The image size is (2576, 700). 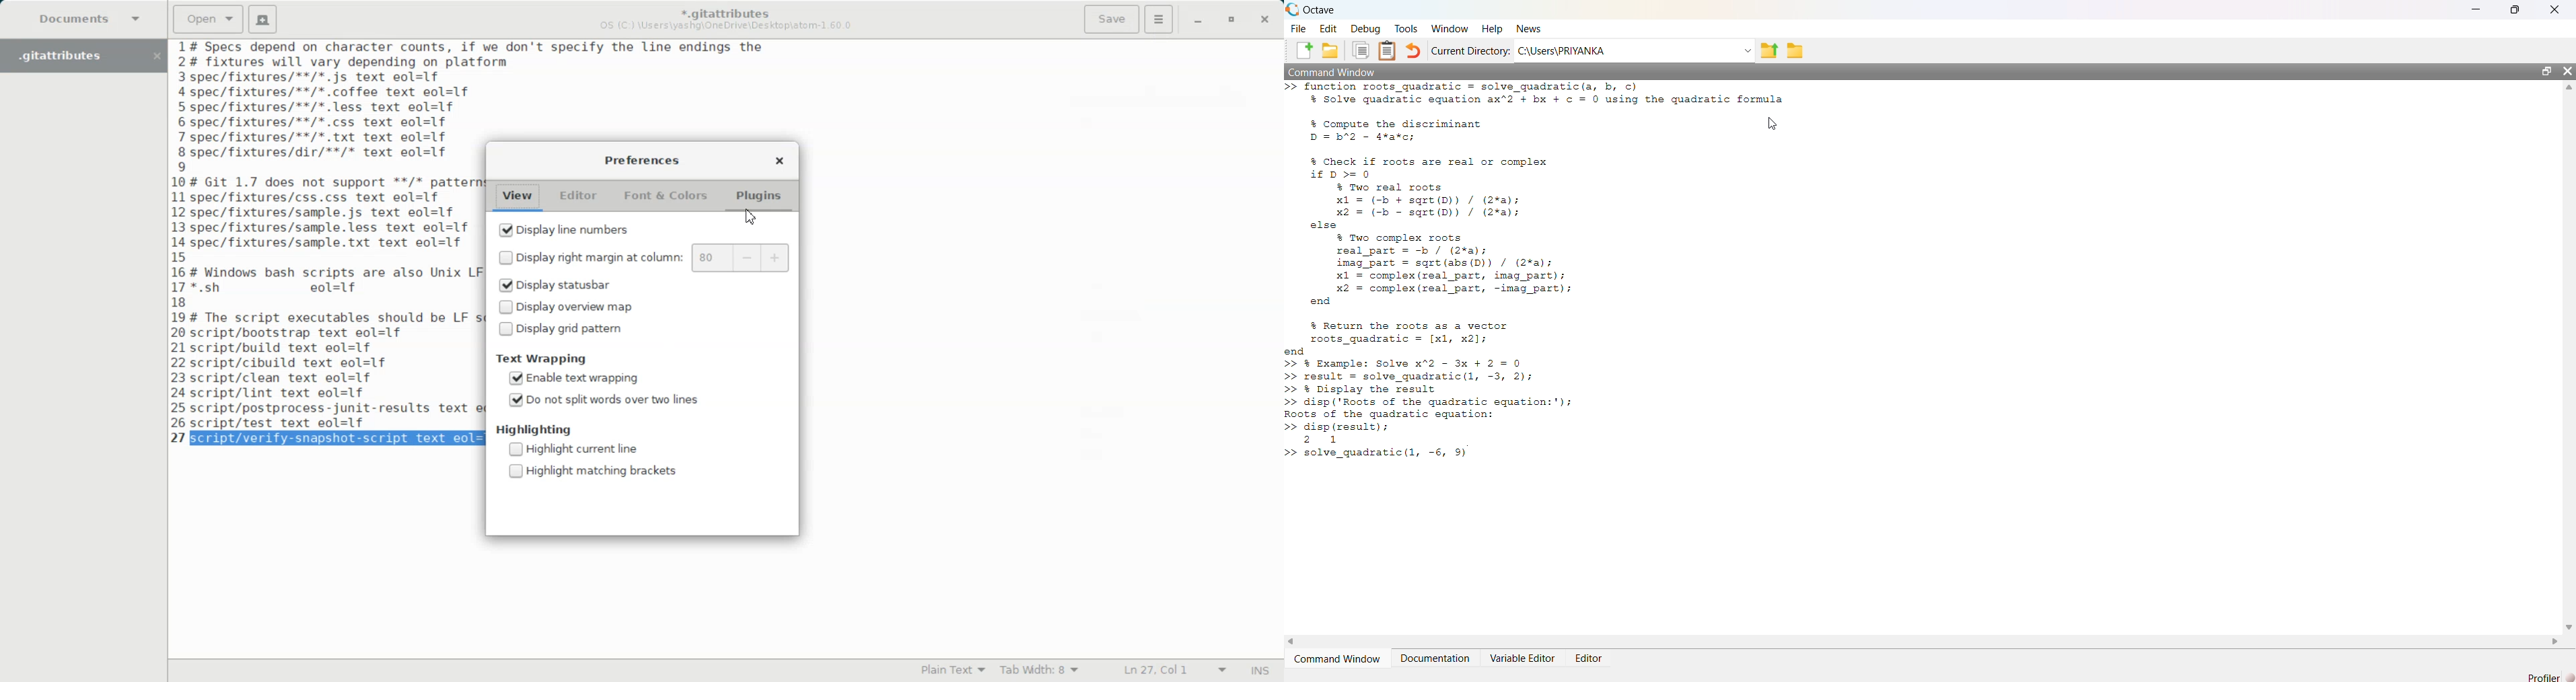 I want to click on Create a new document, so click(x=264, y=19).